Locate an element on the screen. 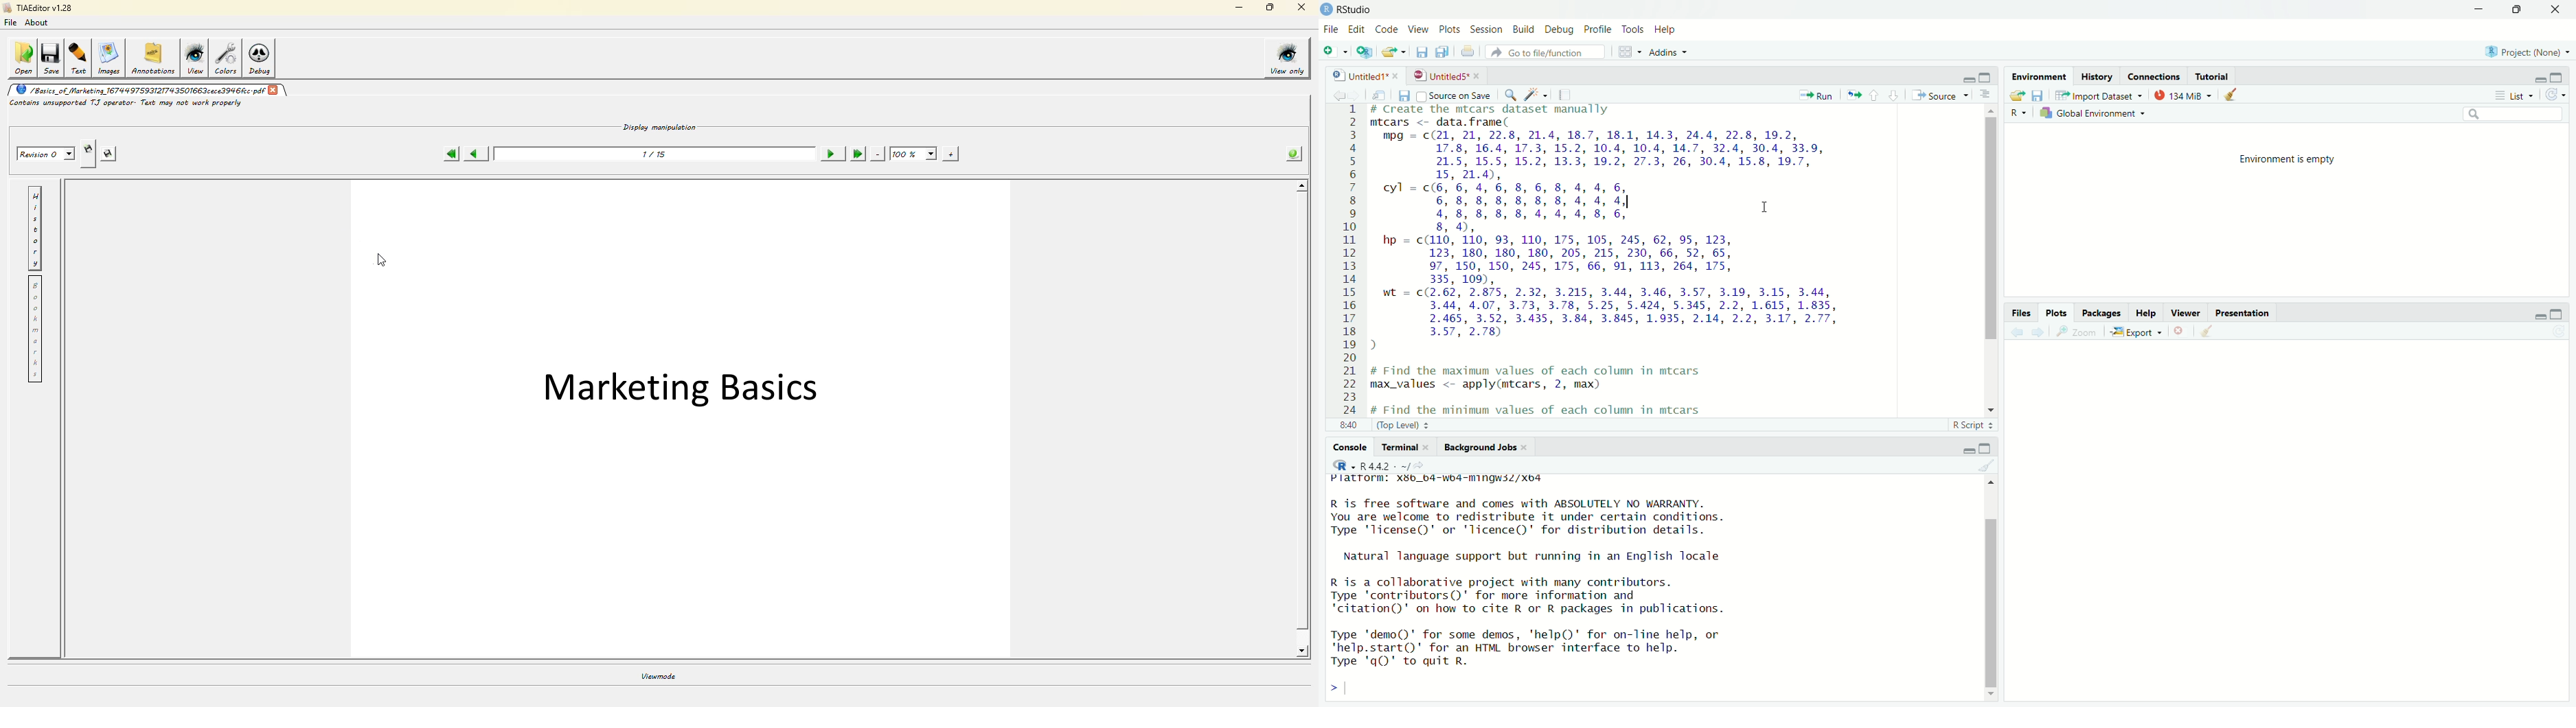 The image size is (2576, 728). notes is located at coordinates (1564, 94).